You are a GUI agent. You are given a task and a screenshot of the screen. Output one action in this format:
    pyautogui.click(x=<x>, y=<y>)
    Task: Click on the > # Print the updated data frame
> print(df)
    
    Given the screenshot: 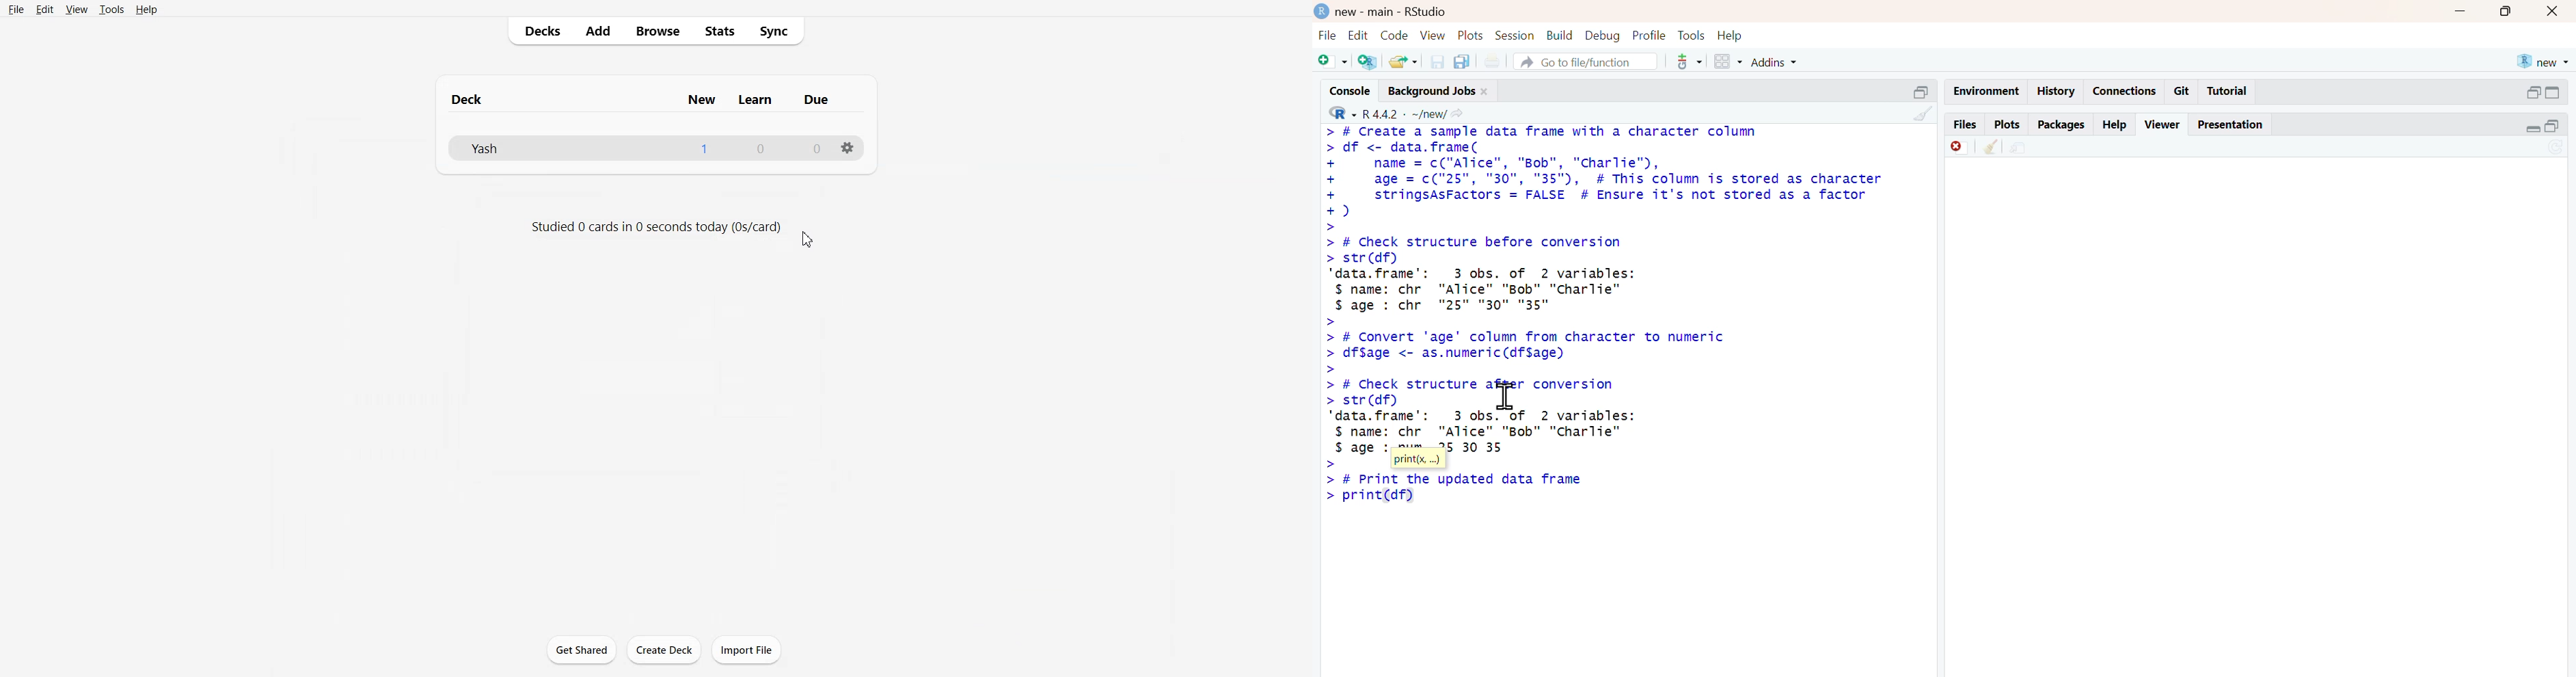 What is the action you would take?
    pyautogui.click(x=1454, y=489)
    